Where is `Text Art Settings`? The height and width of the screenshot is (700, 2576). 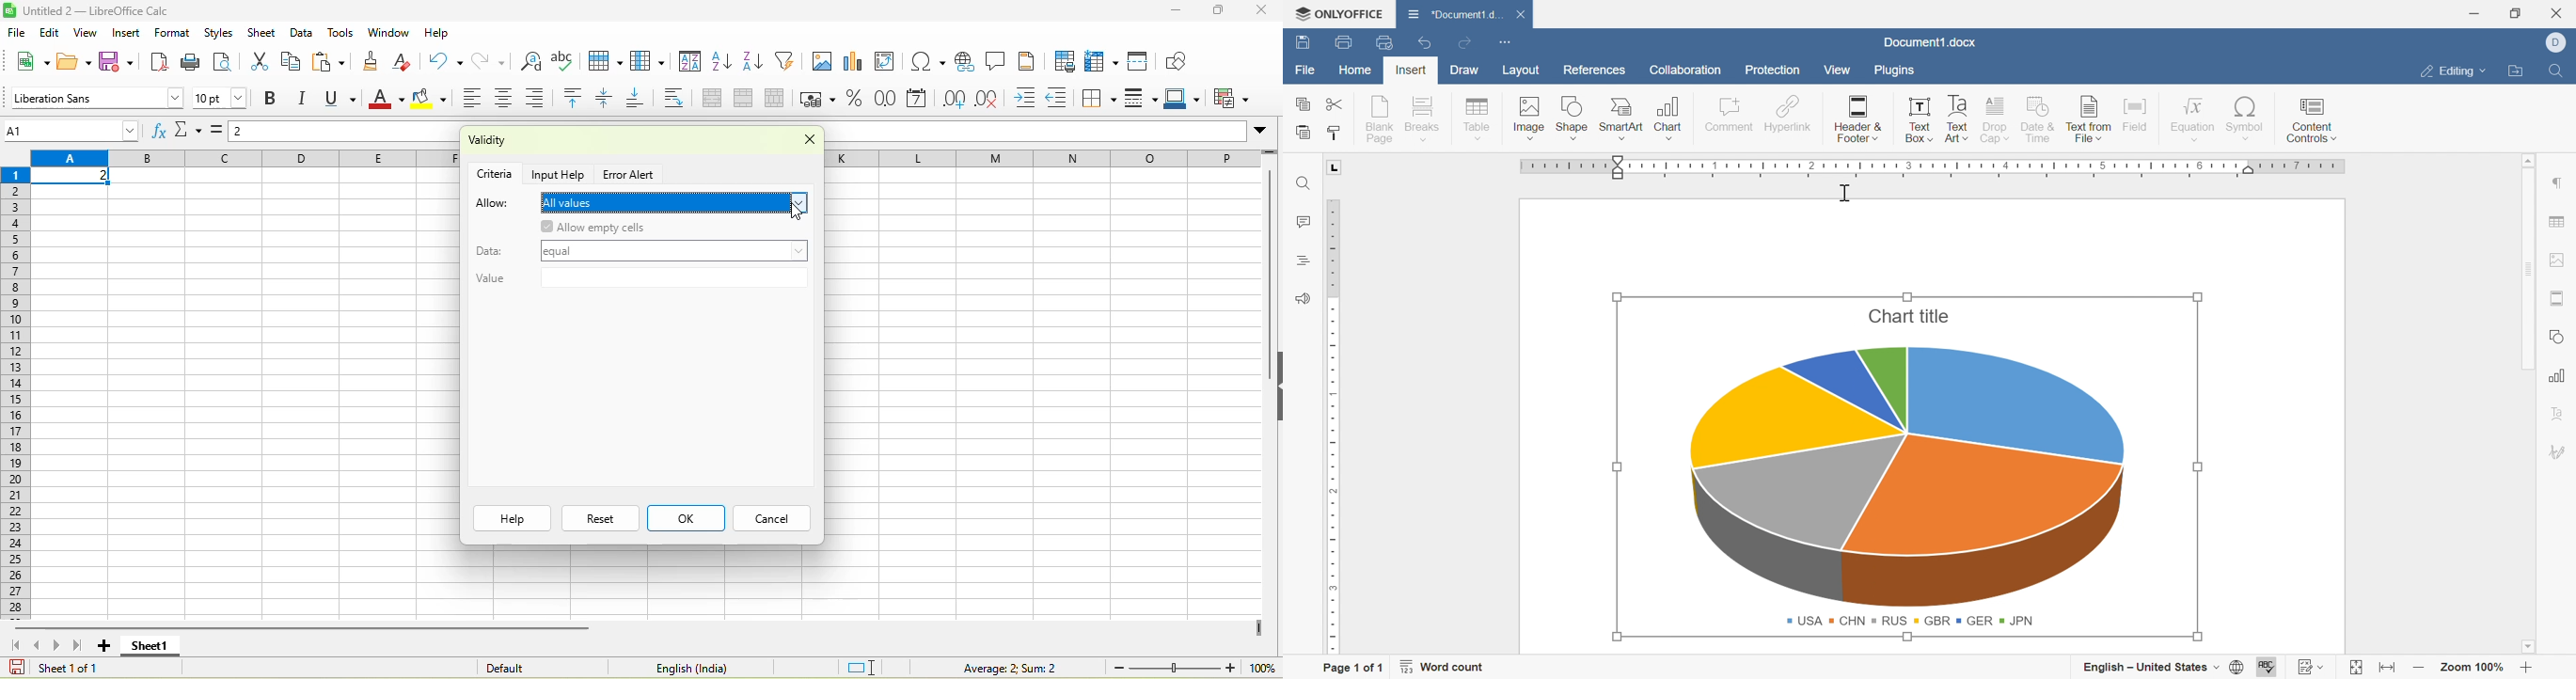 Text Art Settings is located at coordinates (2563, 413).